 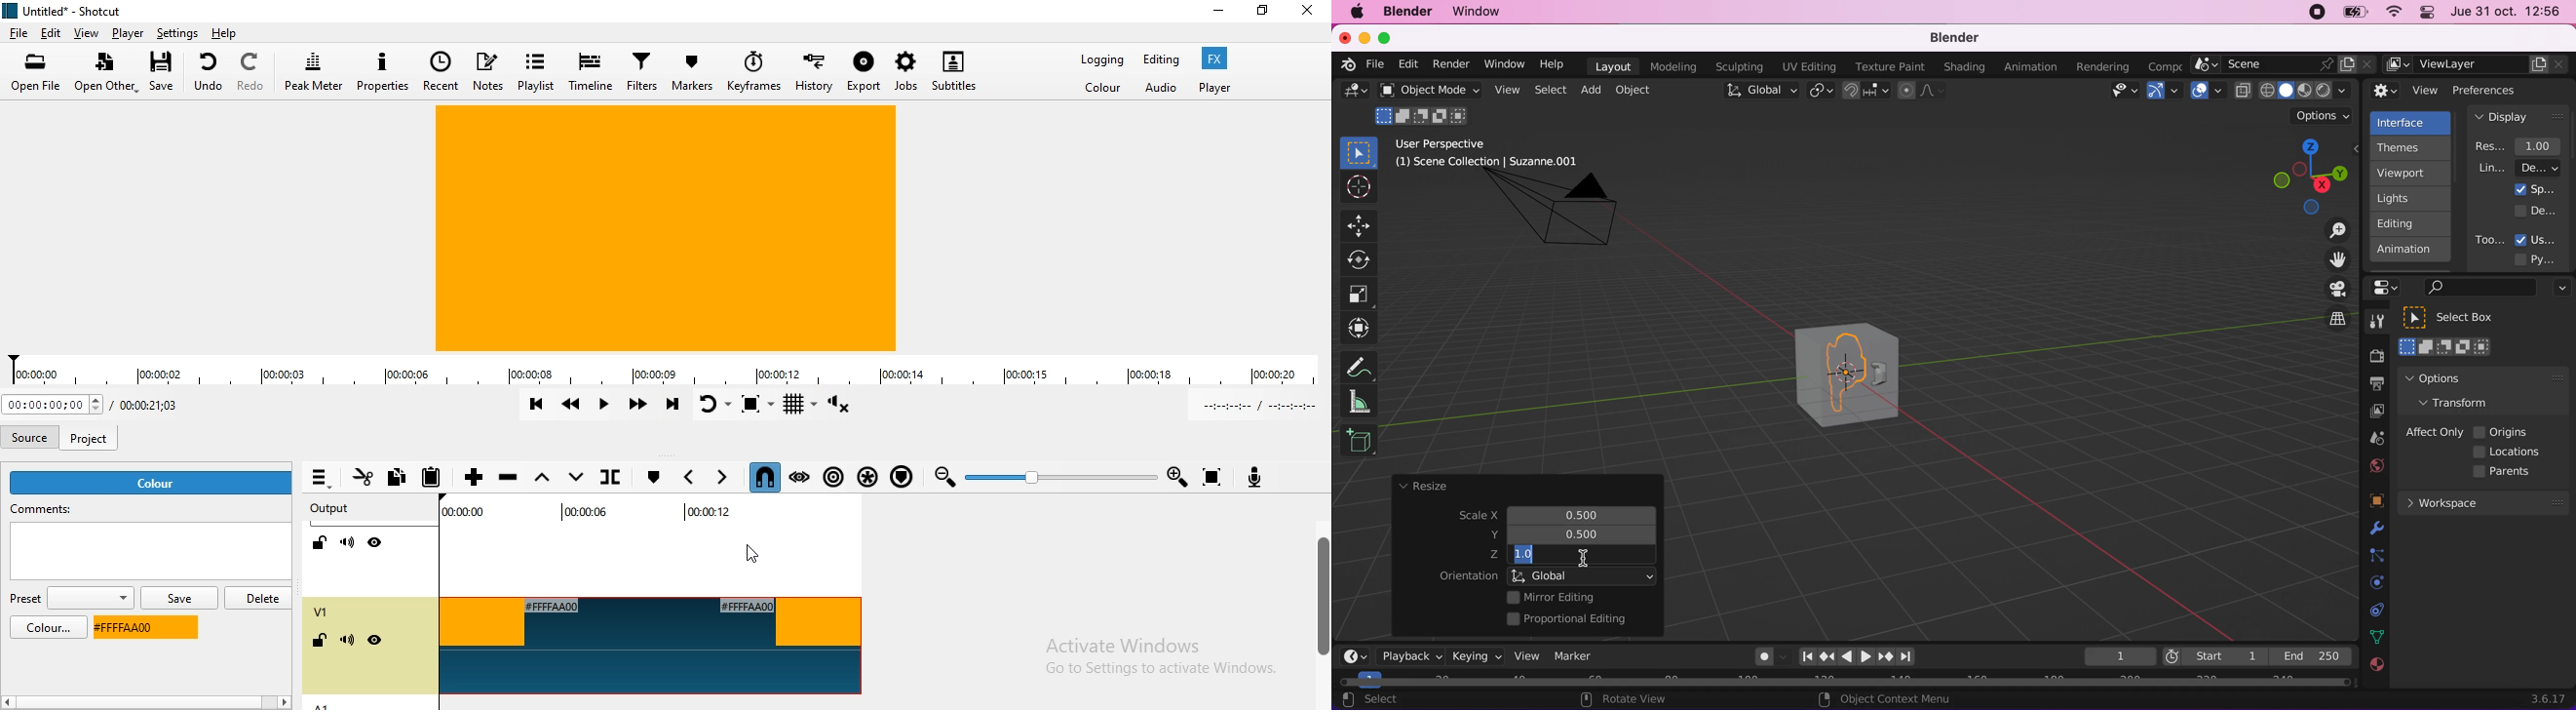 What do you see at coordinates (1159, 59) in the screenshot?
I see `Editing` at bounding box center [1159, 59].